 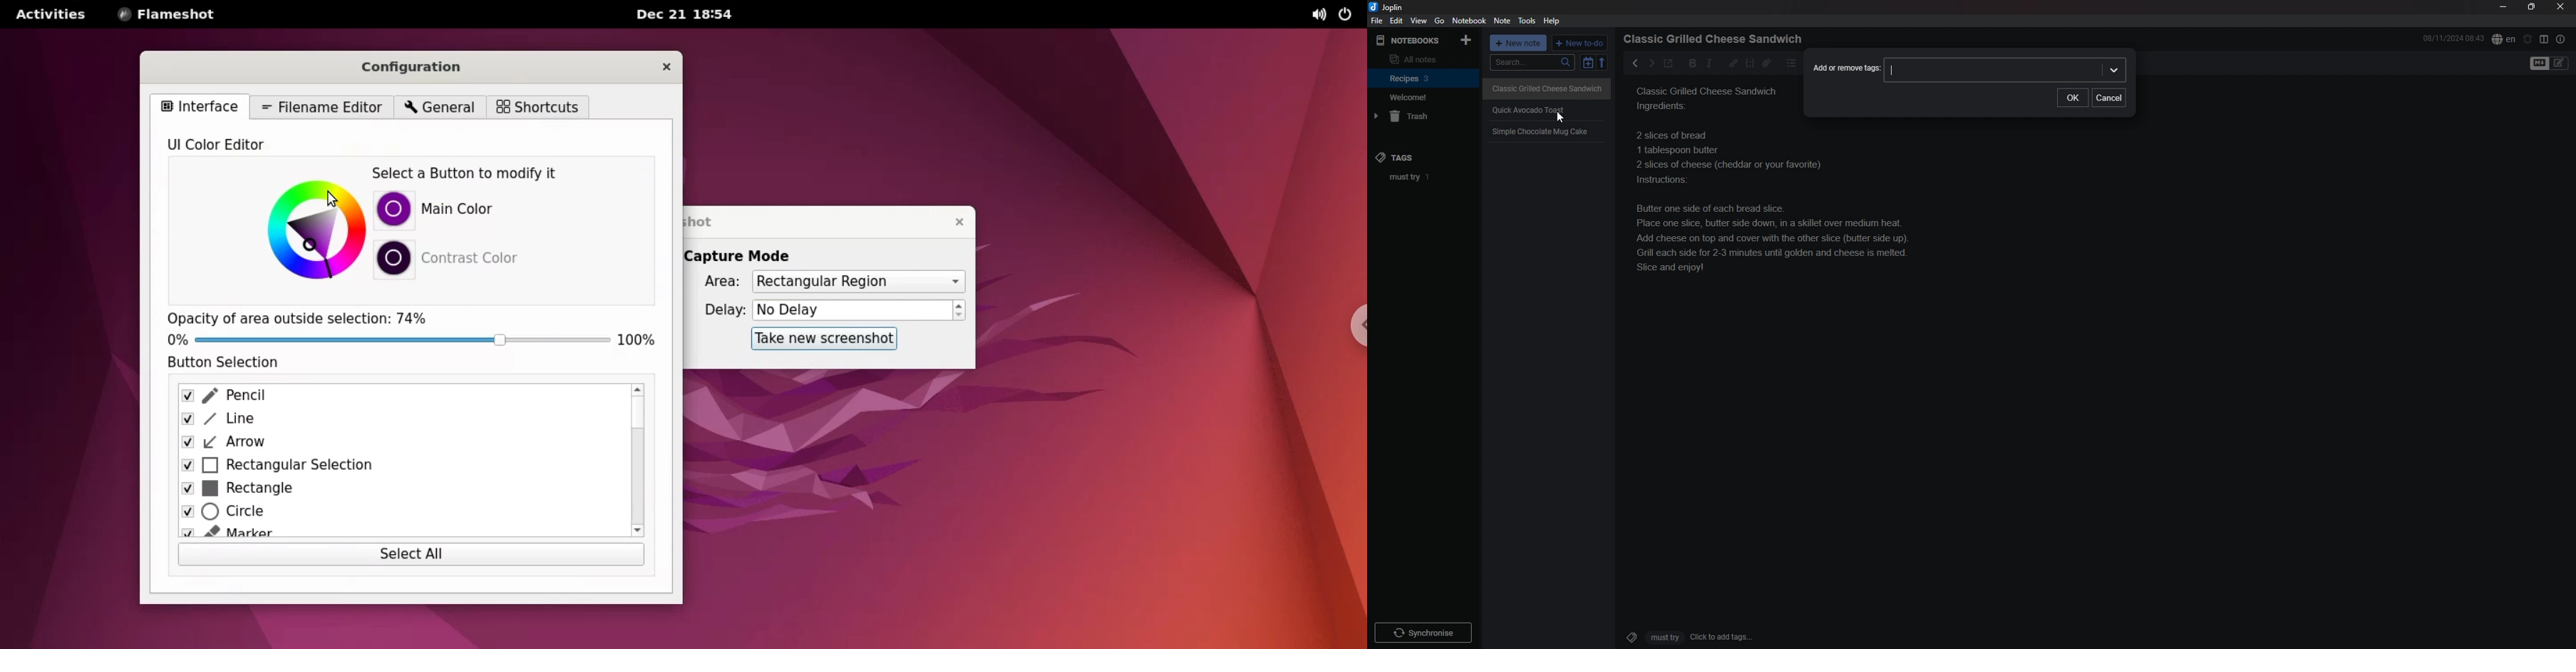 What do you see at coordinates (667, 66) in the screenshot?
I see `close` at bounding box center [667, 66].